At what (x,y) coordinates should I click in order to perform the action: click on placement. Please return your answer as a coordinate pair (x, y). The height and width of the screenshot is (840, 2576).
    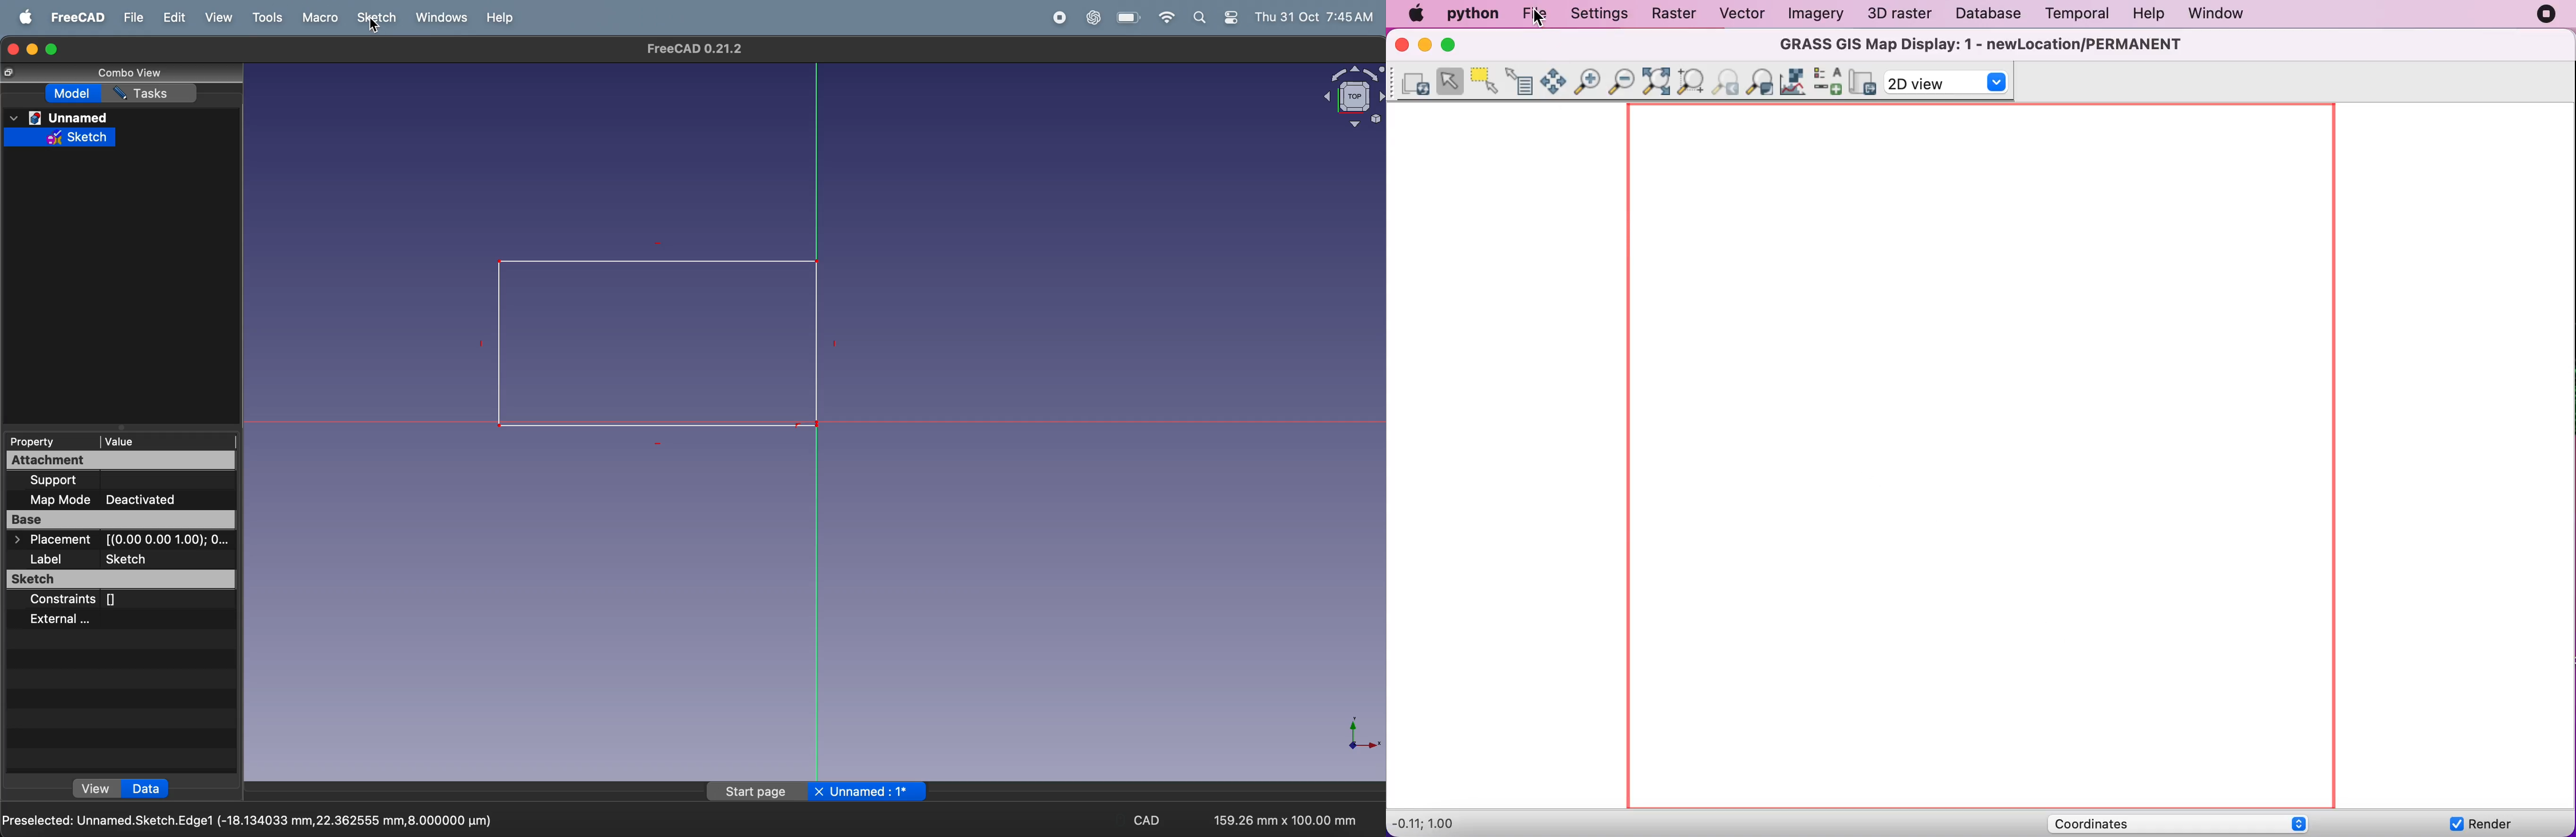
    Looking at the image, I should click on (115, 541).